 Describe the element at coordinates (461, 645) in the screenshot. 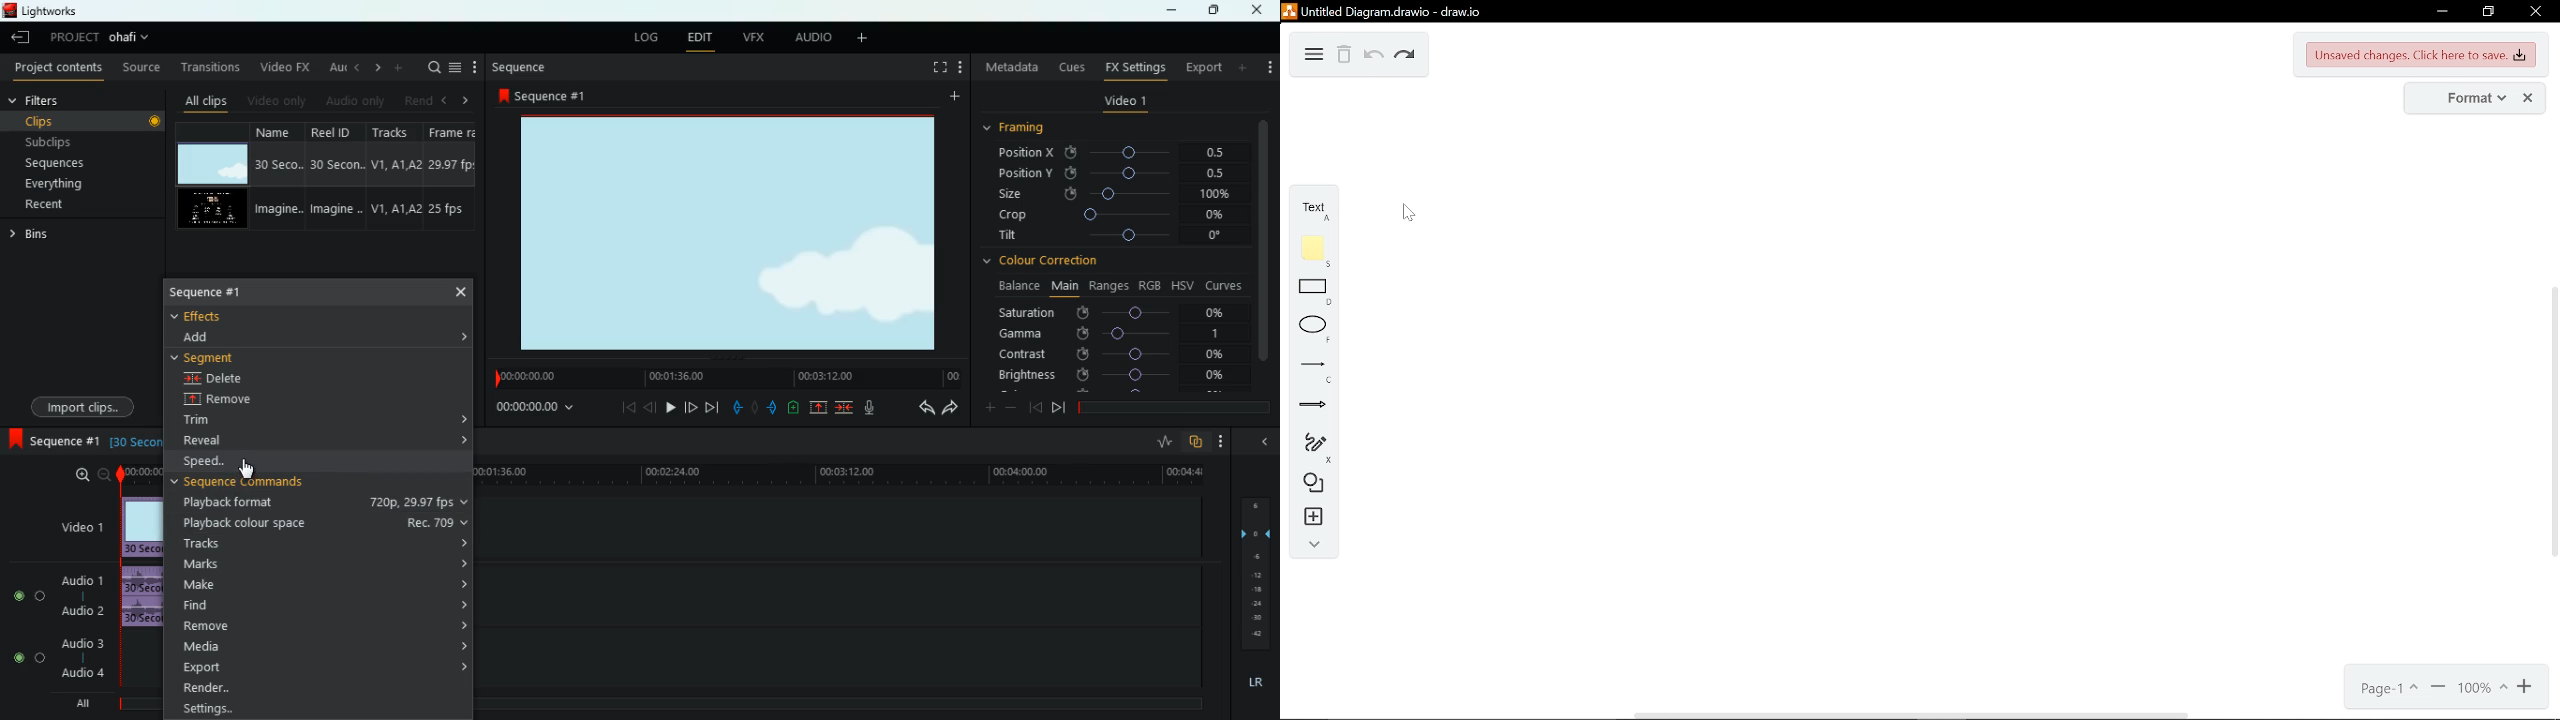

I see `expand` at that location.